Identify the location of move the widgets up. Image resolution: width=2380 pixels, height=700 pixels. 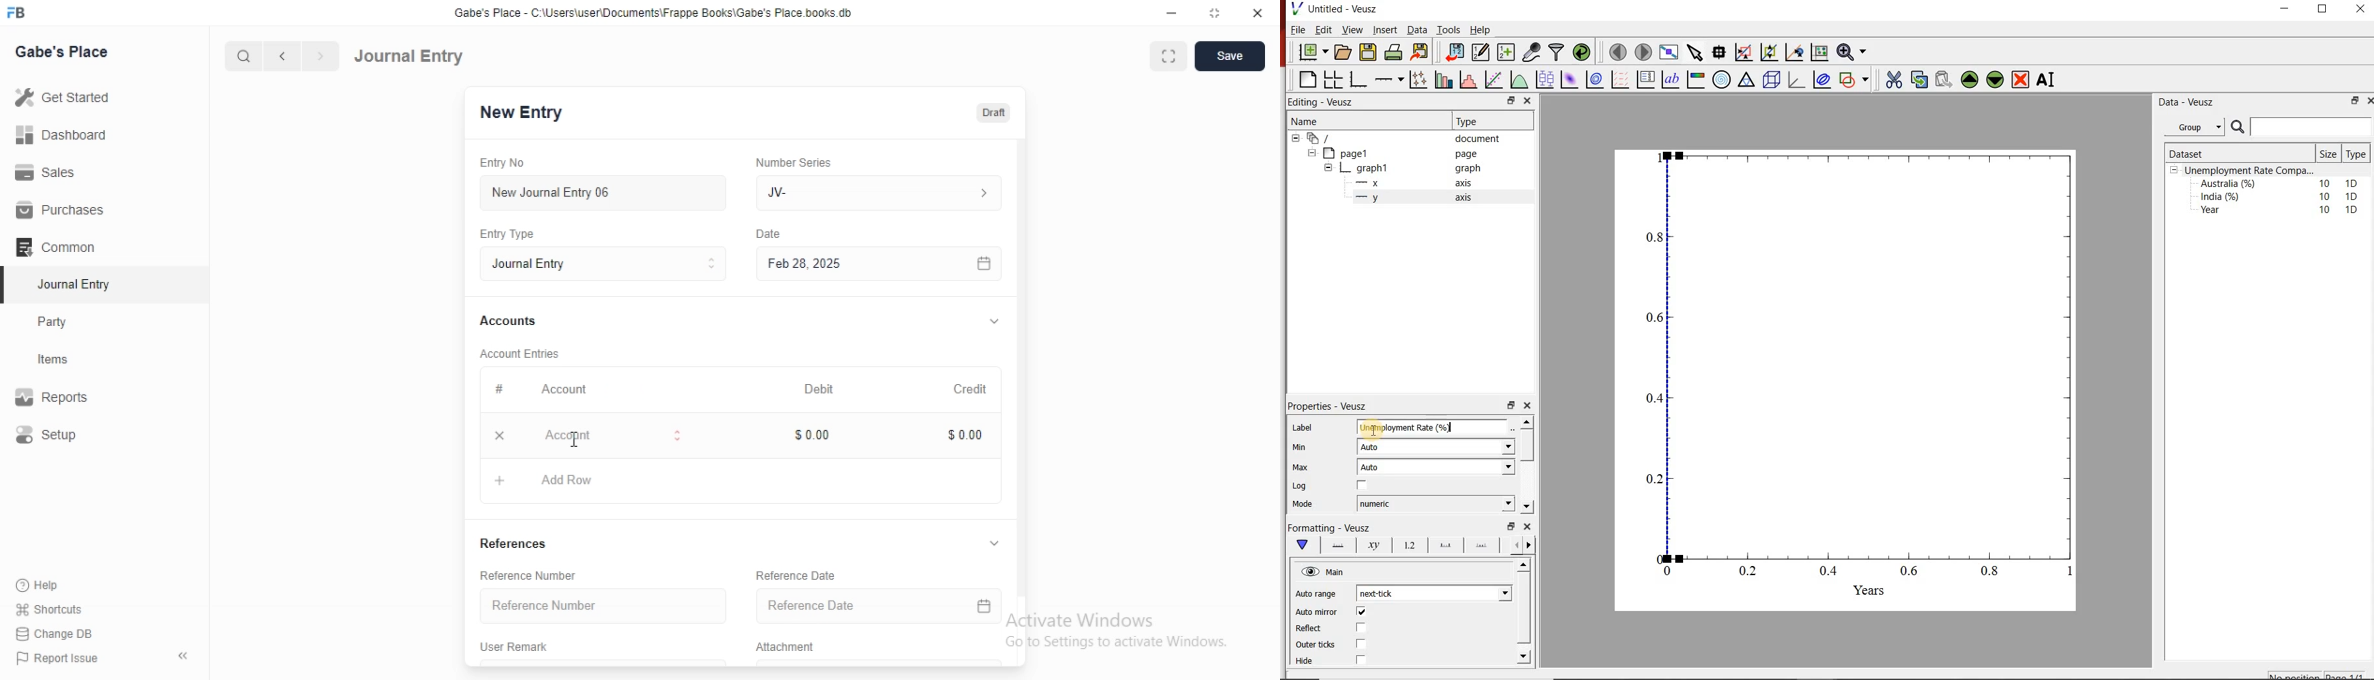
(1970, 79).